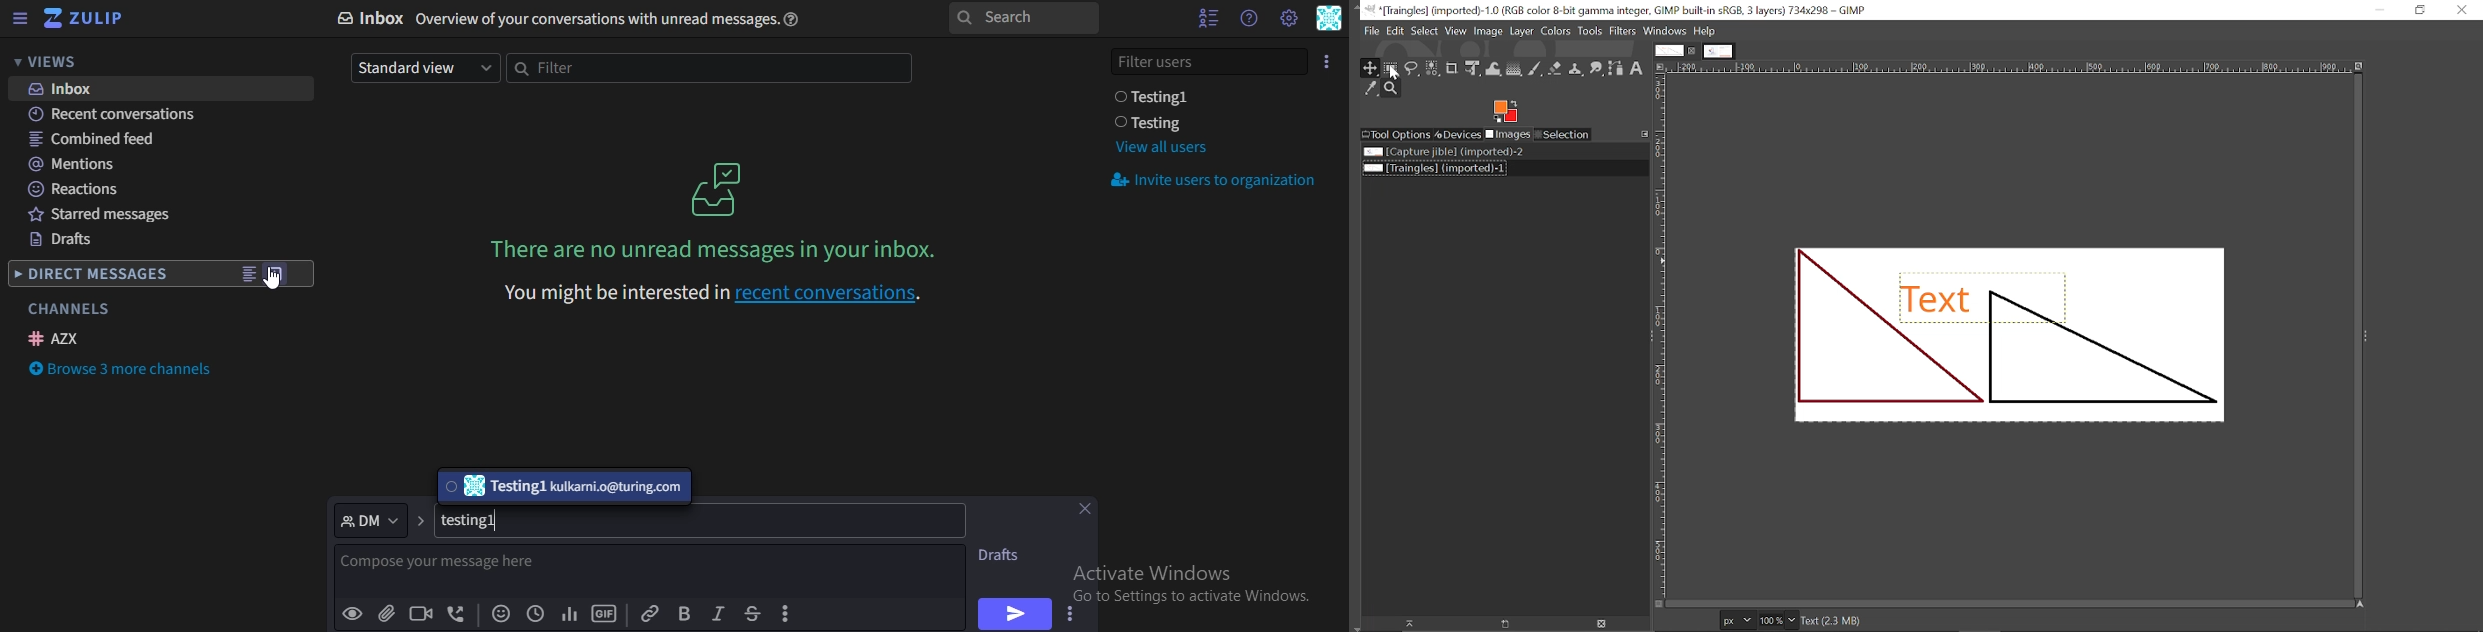 Image resolution: width=2492 pixels, height=644 pixels. What do you see at coordinates (1424, 32) in the screenshot?
I see `Select` at bounding box center [1424, 32].